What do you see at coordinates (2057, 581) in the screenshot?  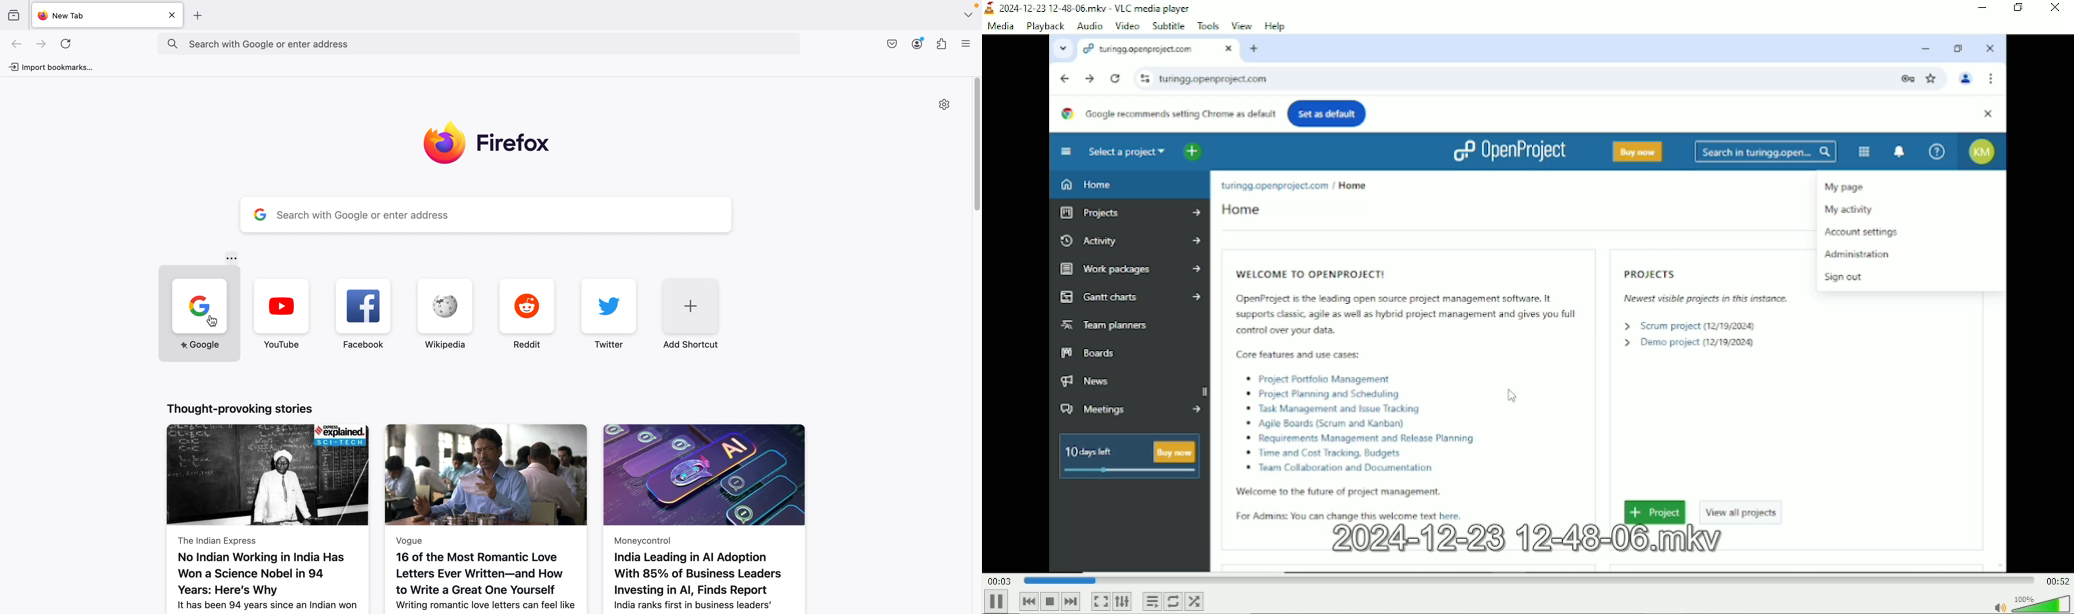 I see `Total duration` at bounding box center [2057, 581].